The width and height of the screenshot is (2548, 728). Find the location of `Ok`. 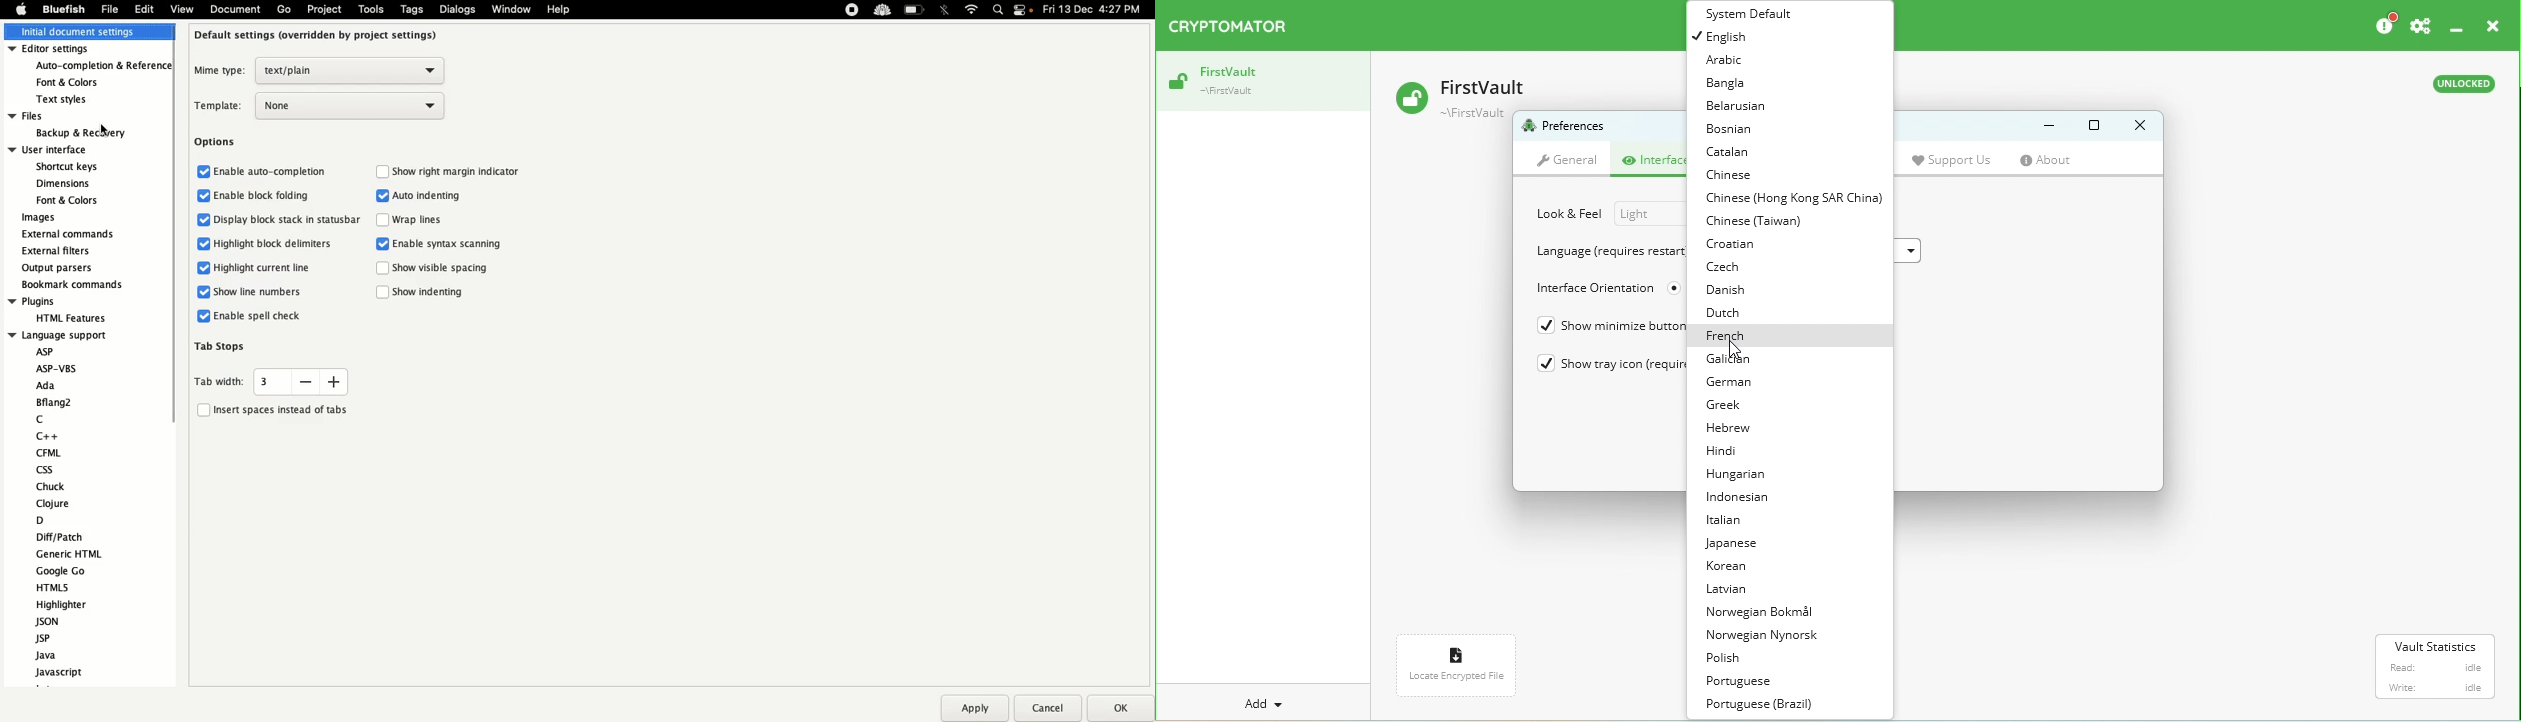

Ok is located at coordinates (1120, 708).